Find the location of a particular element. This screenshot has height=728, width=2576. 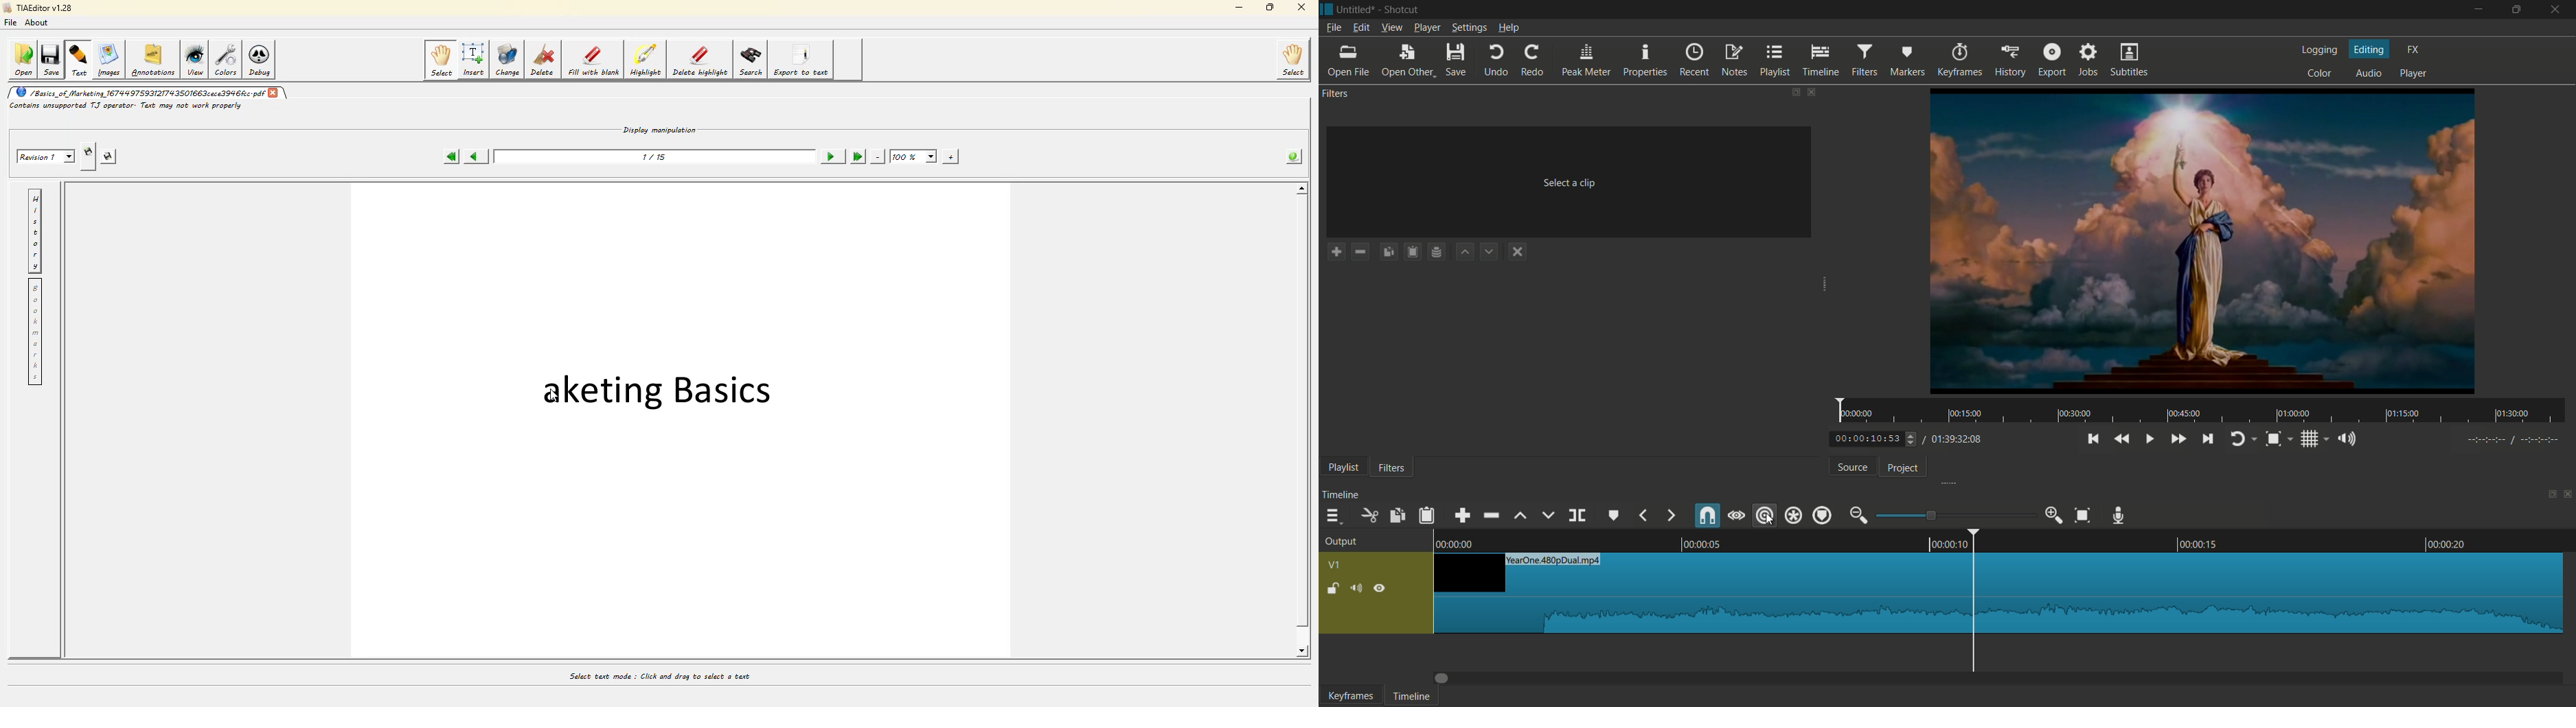

00:00:00 is located at coordinates (1457, 544).